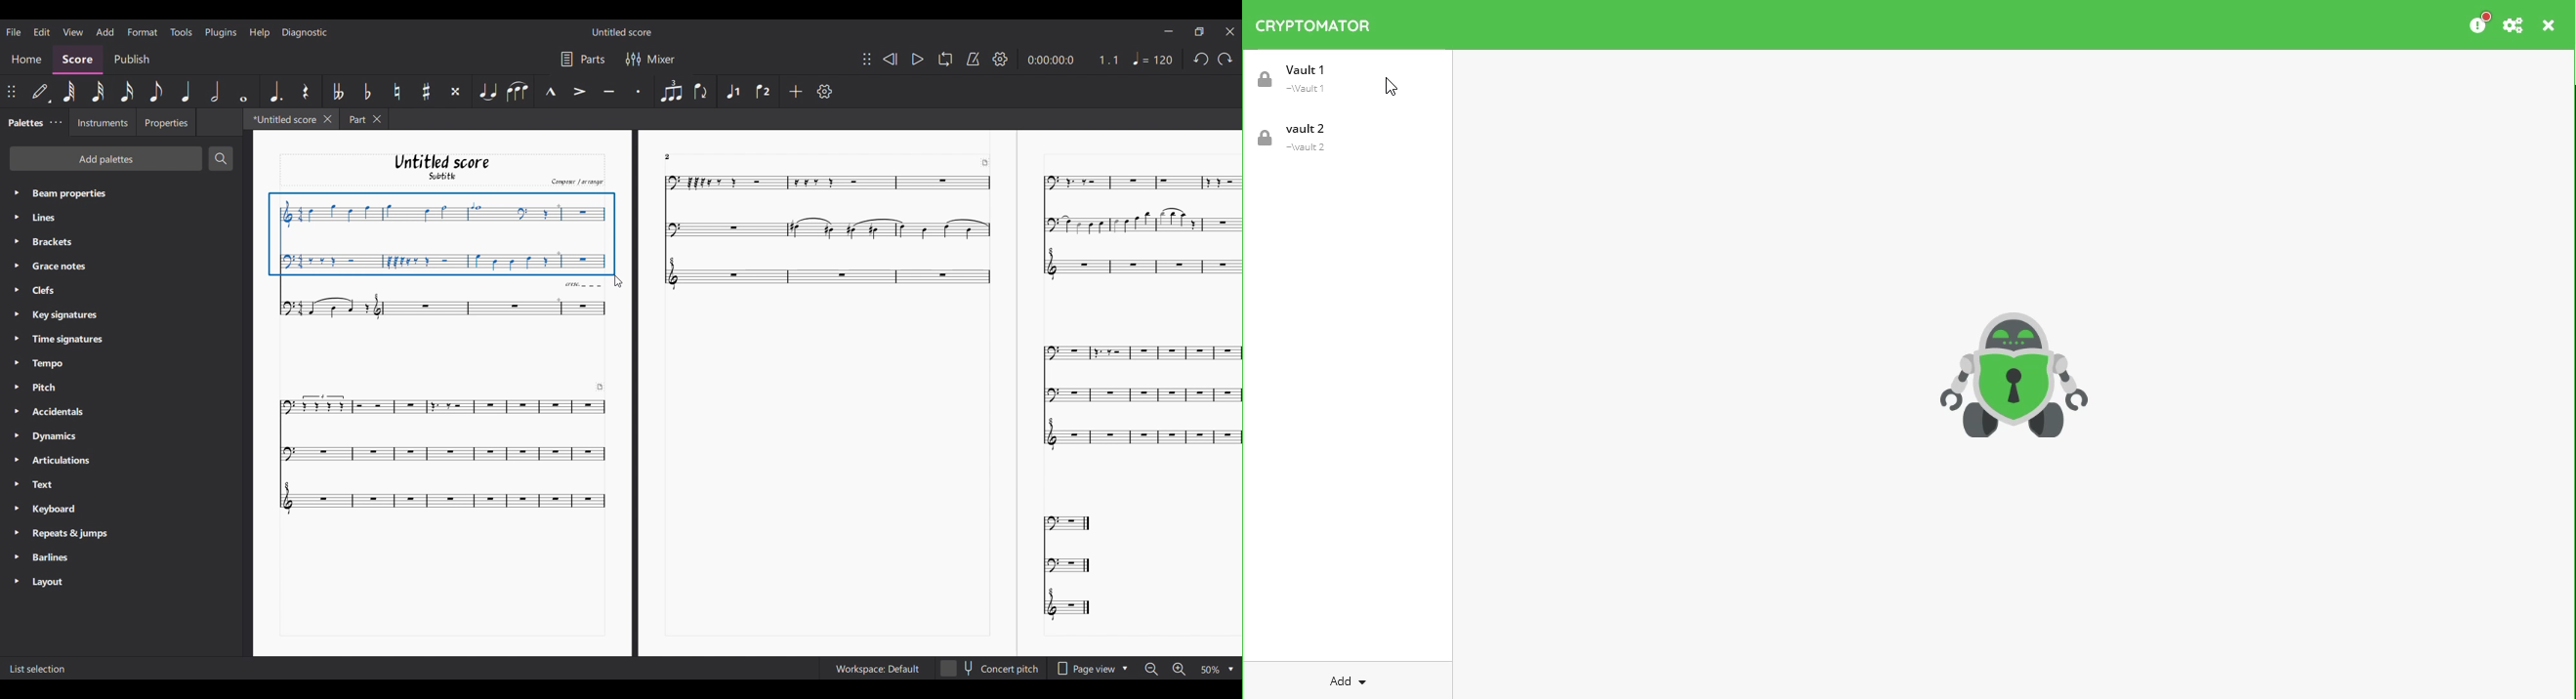 The height and width of the screenshot is (700, 2576). I want to click on Filter, so click(632, 59).